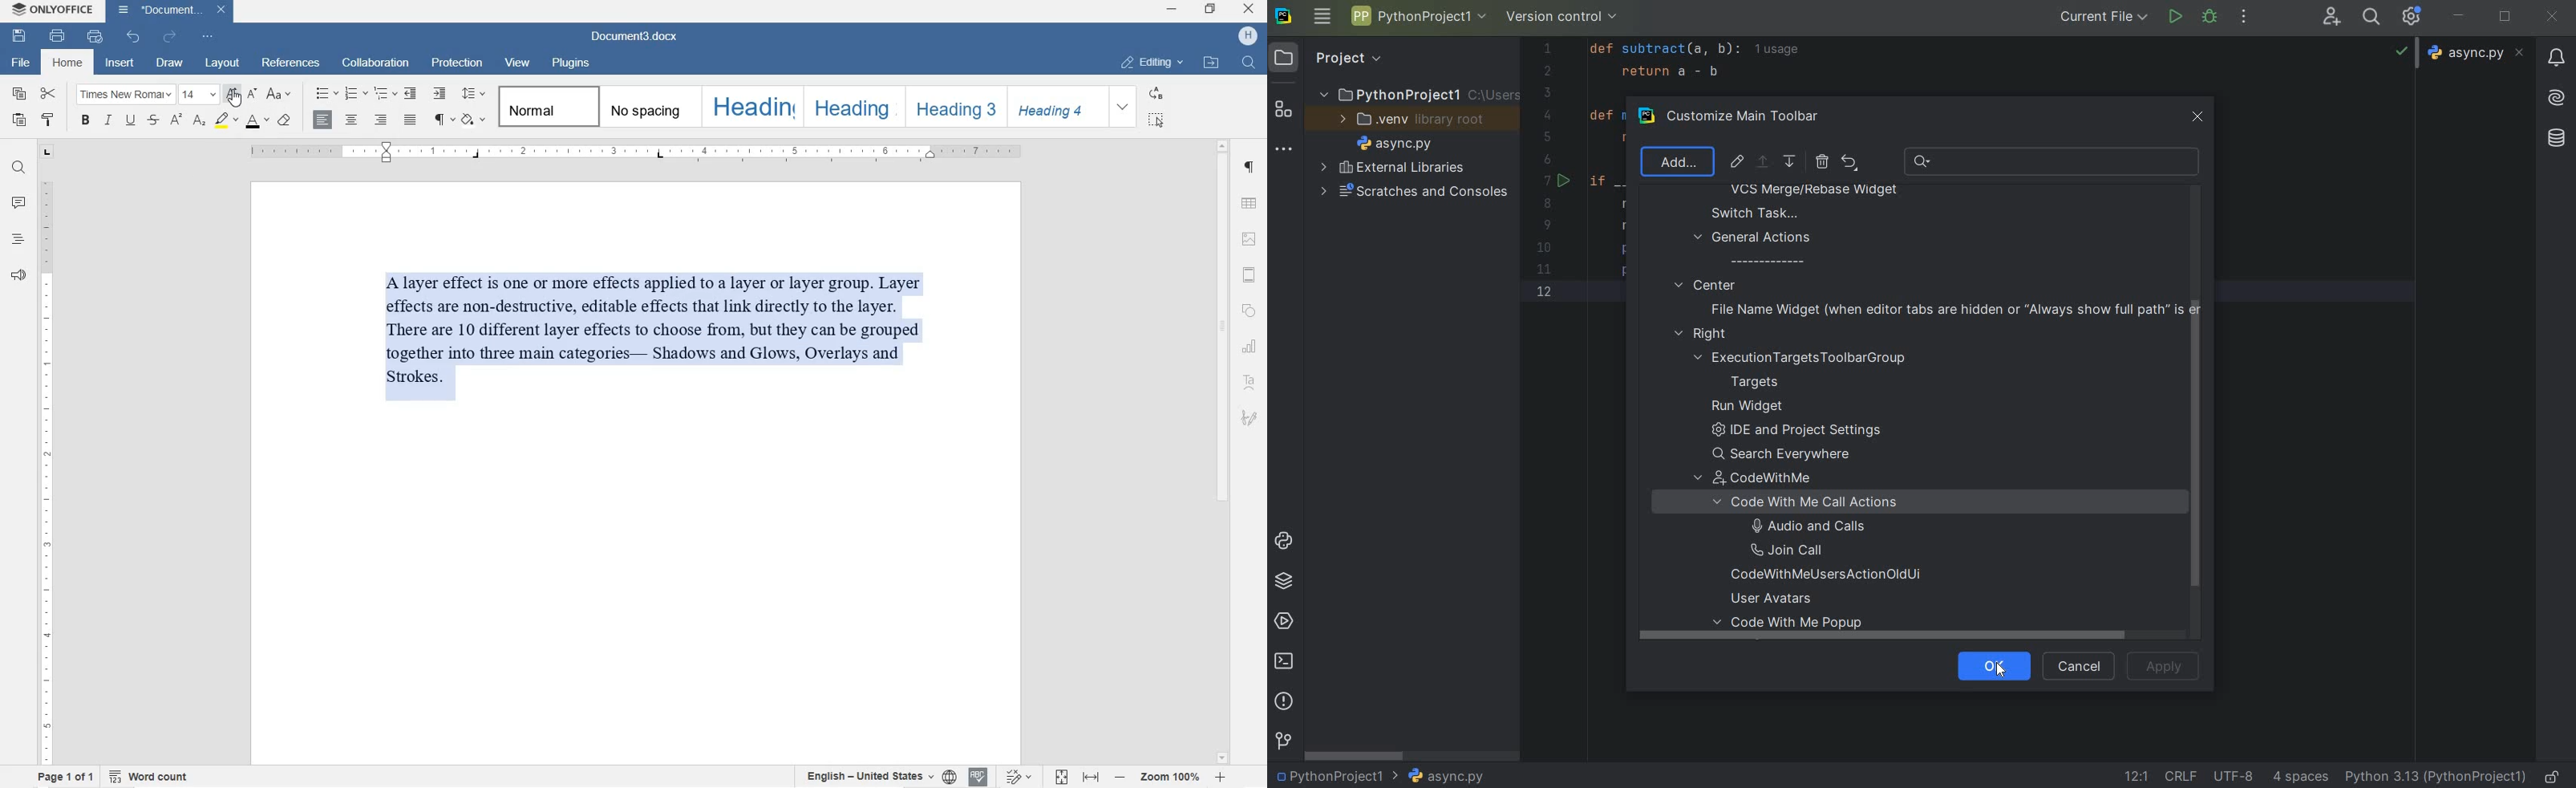  What do you see at coordinates (474, 94) in the screenshot?
I see `PARAGRAPH LINE SPACING` at bounding box center [474, 94].